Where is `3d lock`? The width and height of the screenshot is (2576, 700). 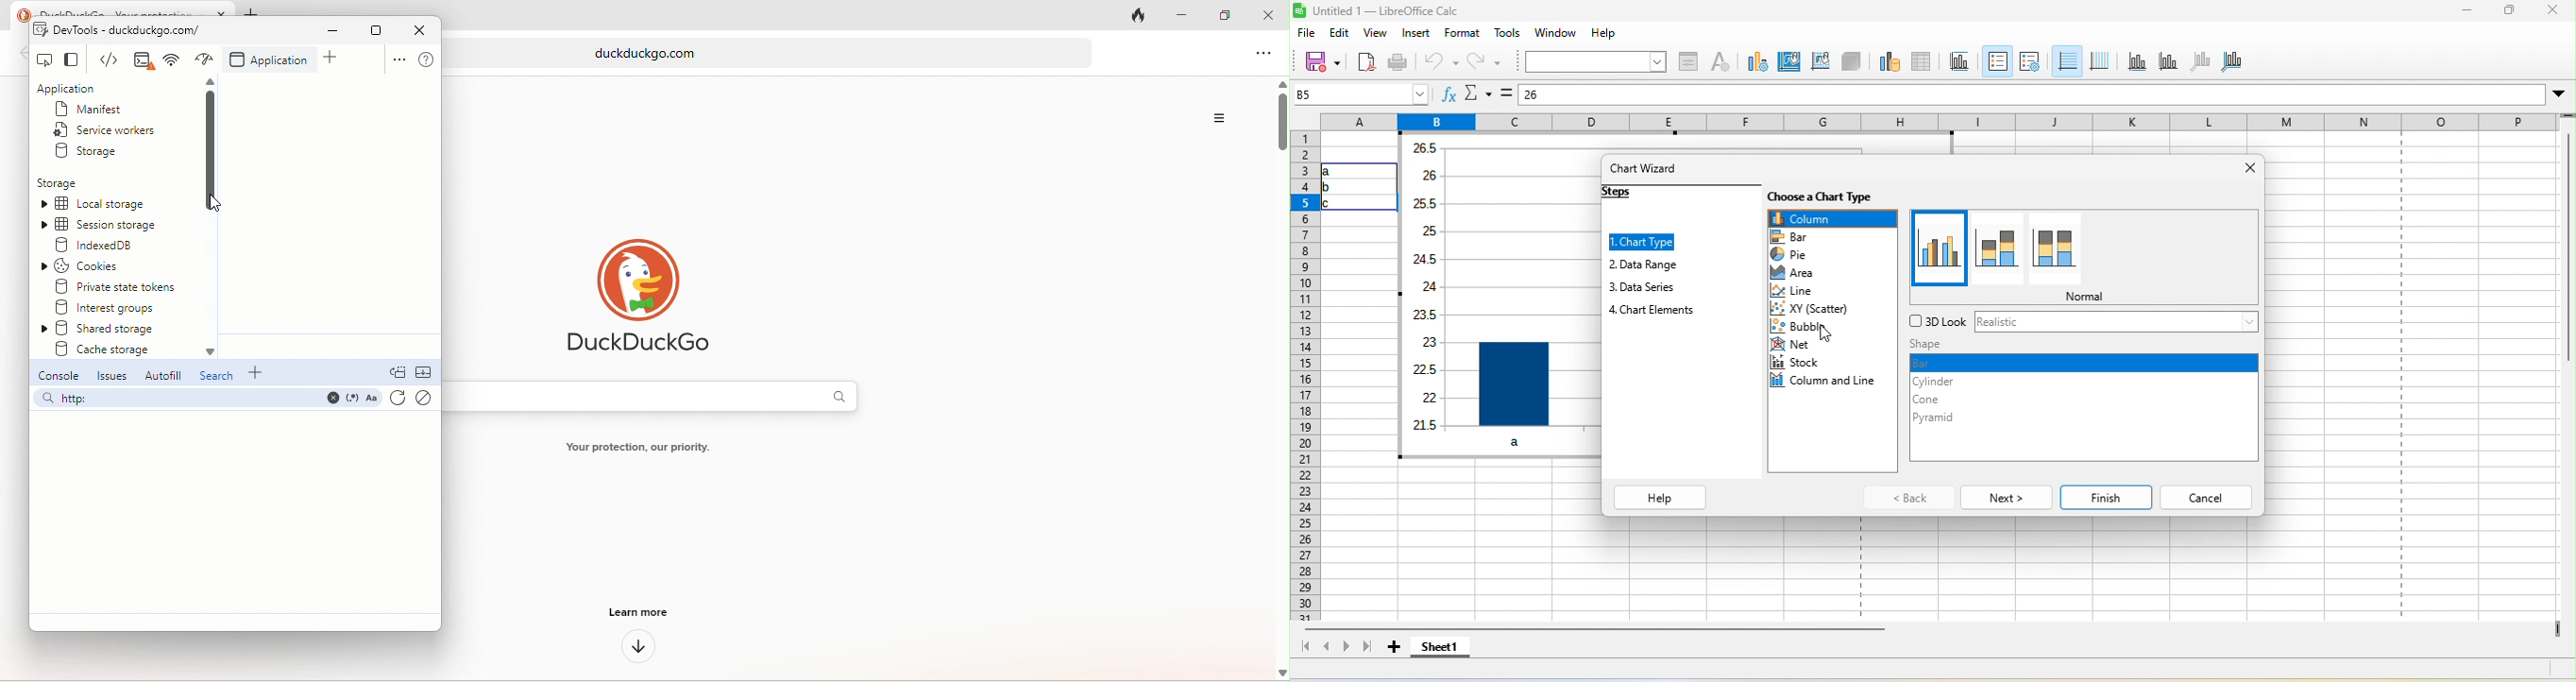
3d lock is located at coordinates (1932, 323).